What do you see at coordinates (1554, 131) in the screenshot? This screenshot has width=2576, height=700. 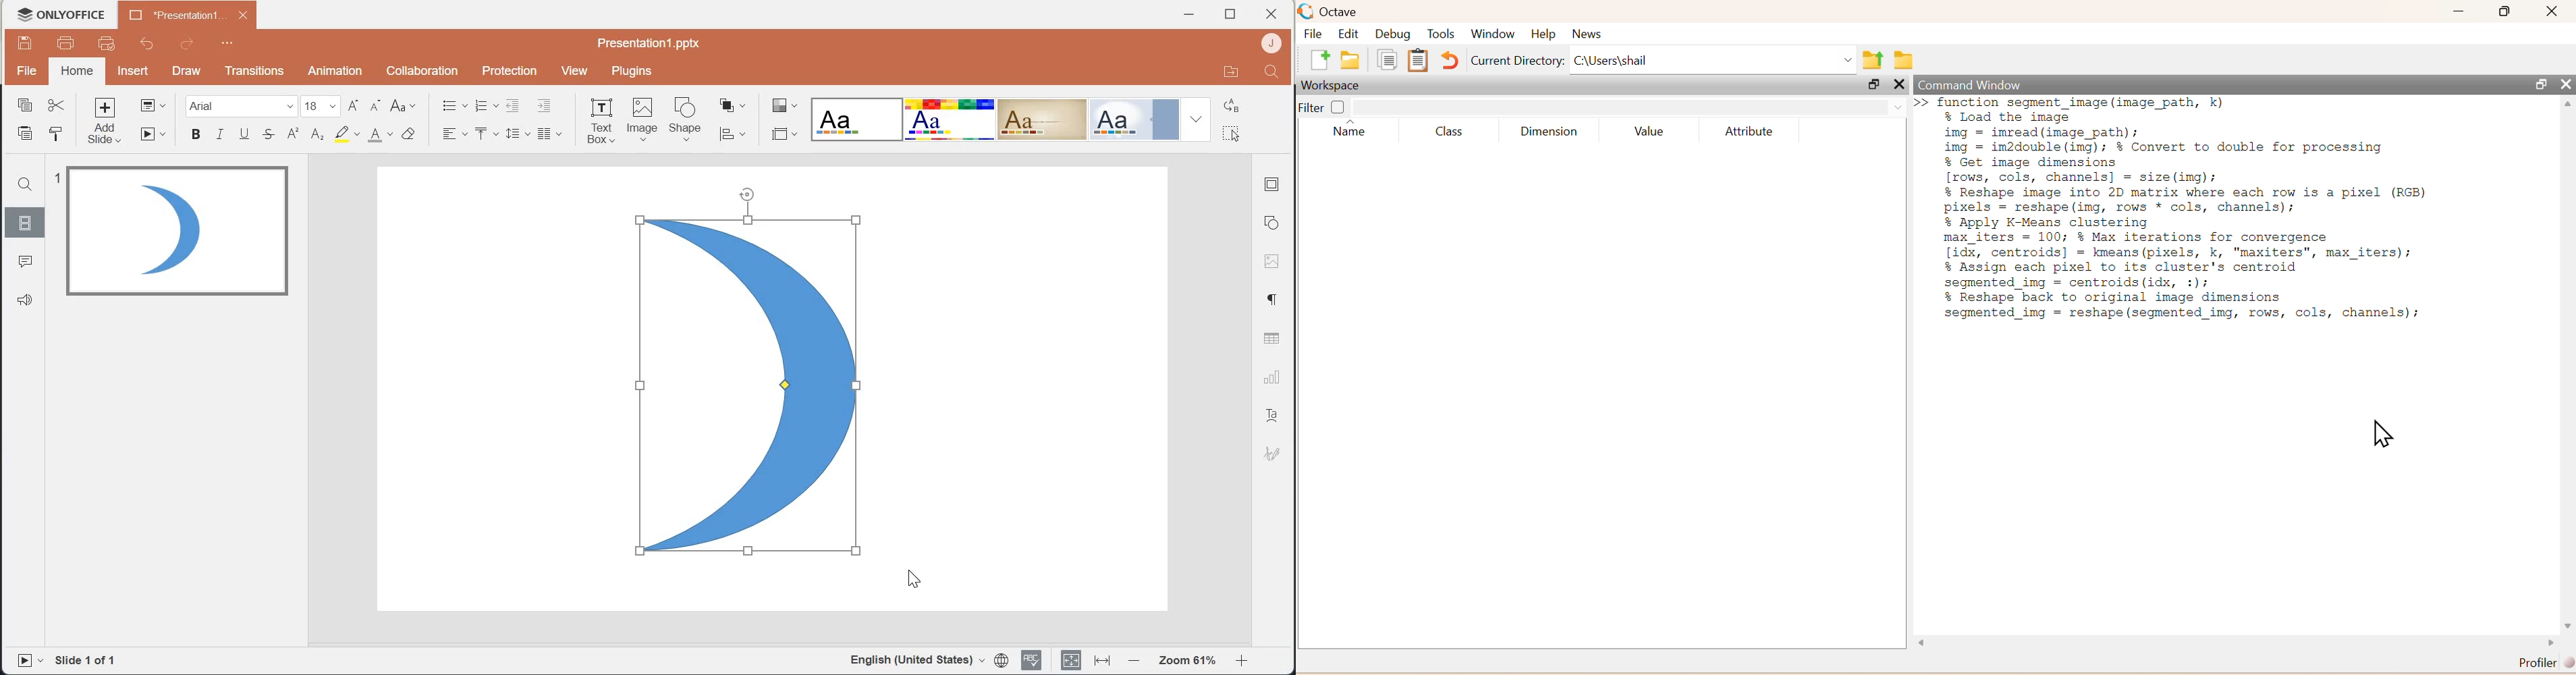 I see `Dimension` at bounding box center [1554, 131].